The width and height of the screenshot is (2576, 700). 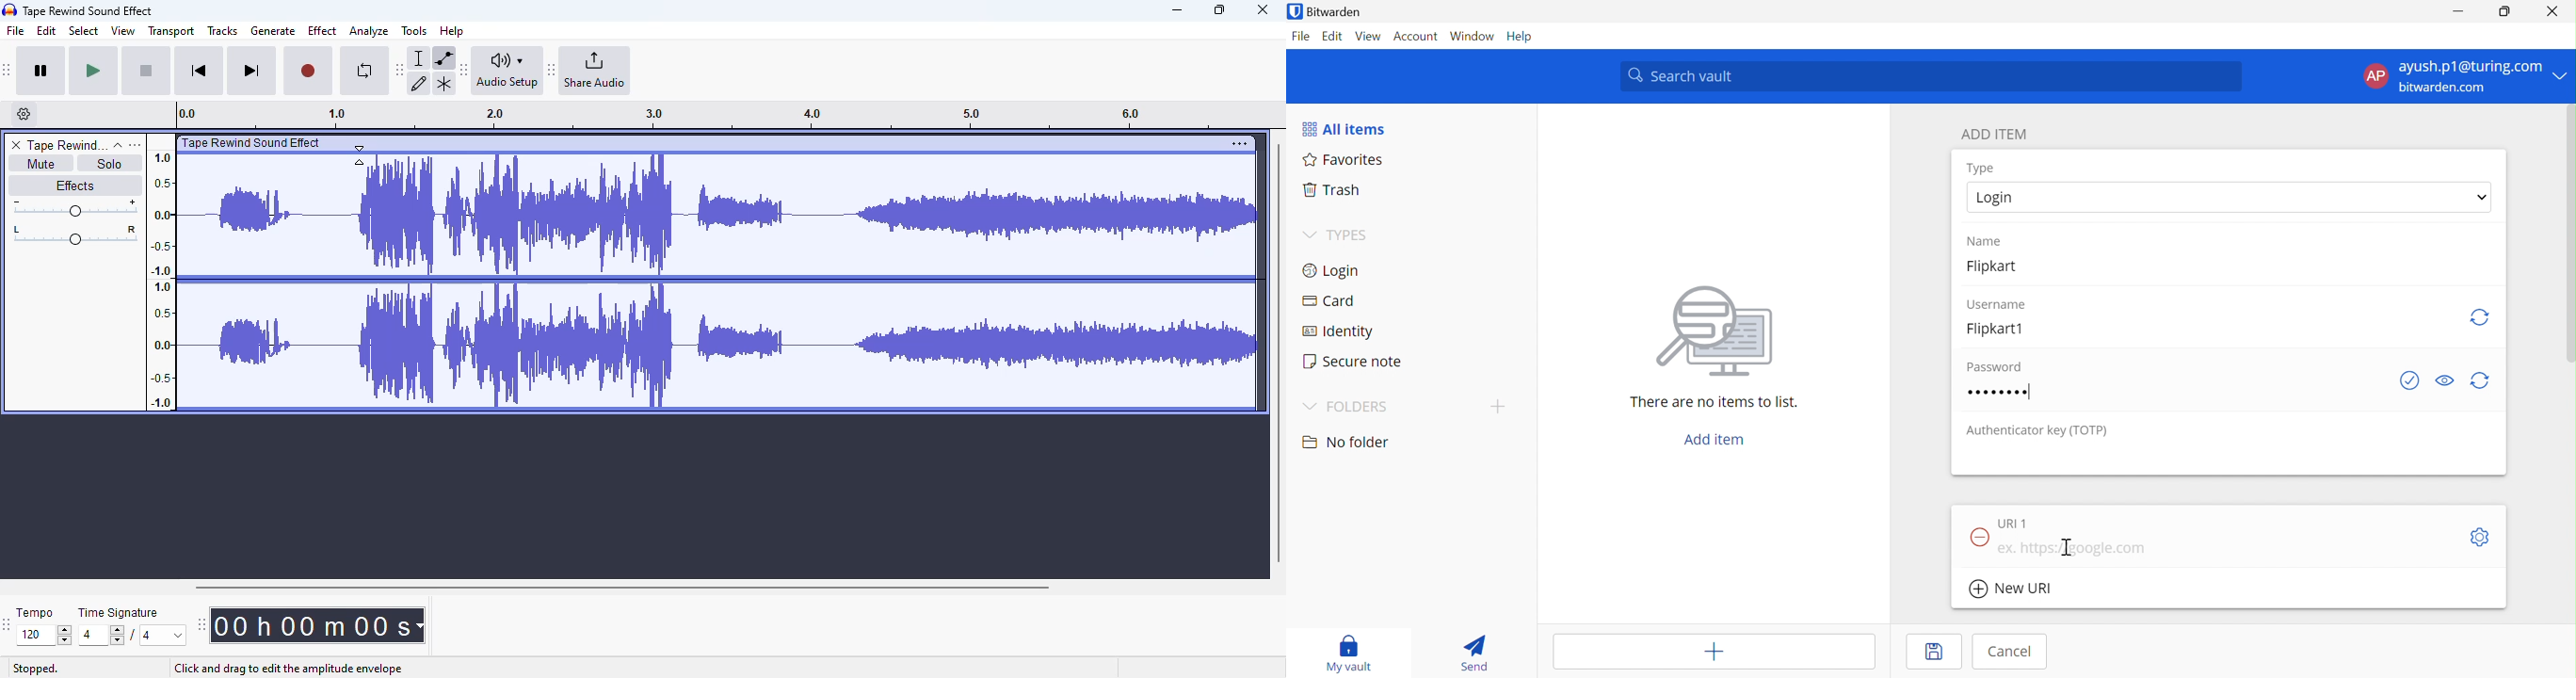 What do you see at coordinates (119, 613) in the screenshot?
I see `time signature` at bounding box center [119, 613].